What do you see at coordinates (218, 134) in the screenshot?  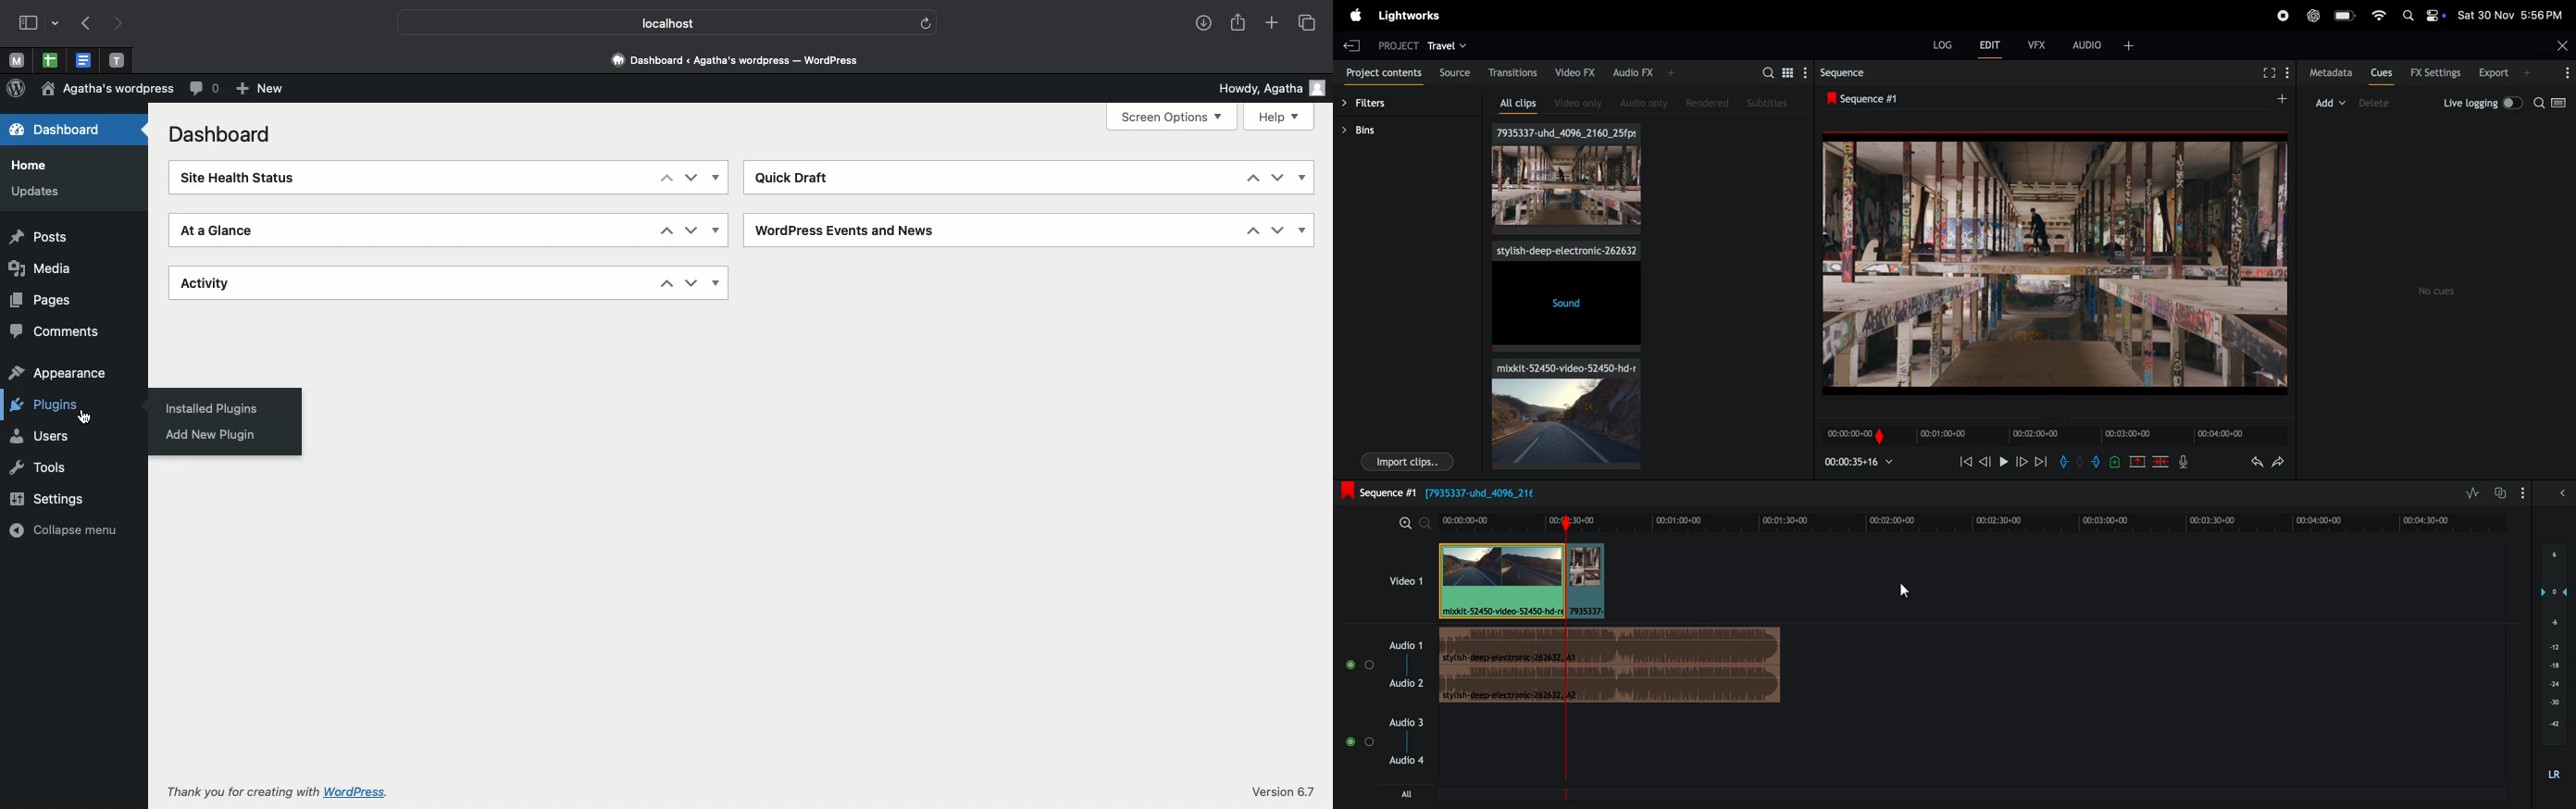 I see `Dashboard` at bounding box center [218, 134].